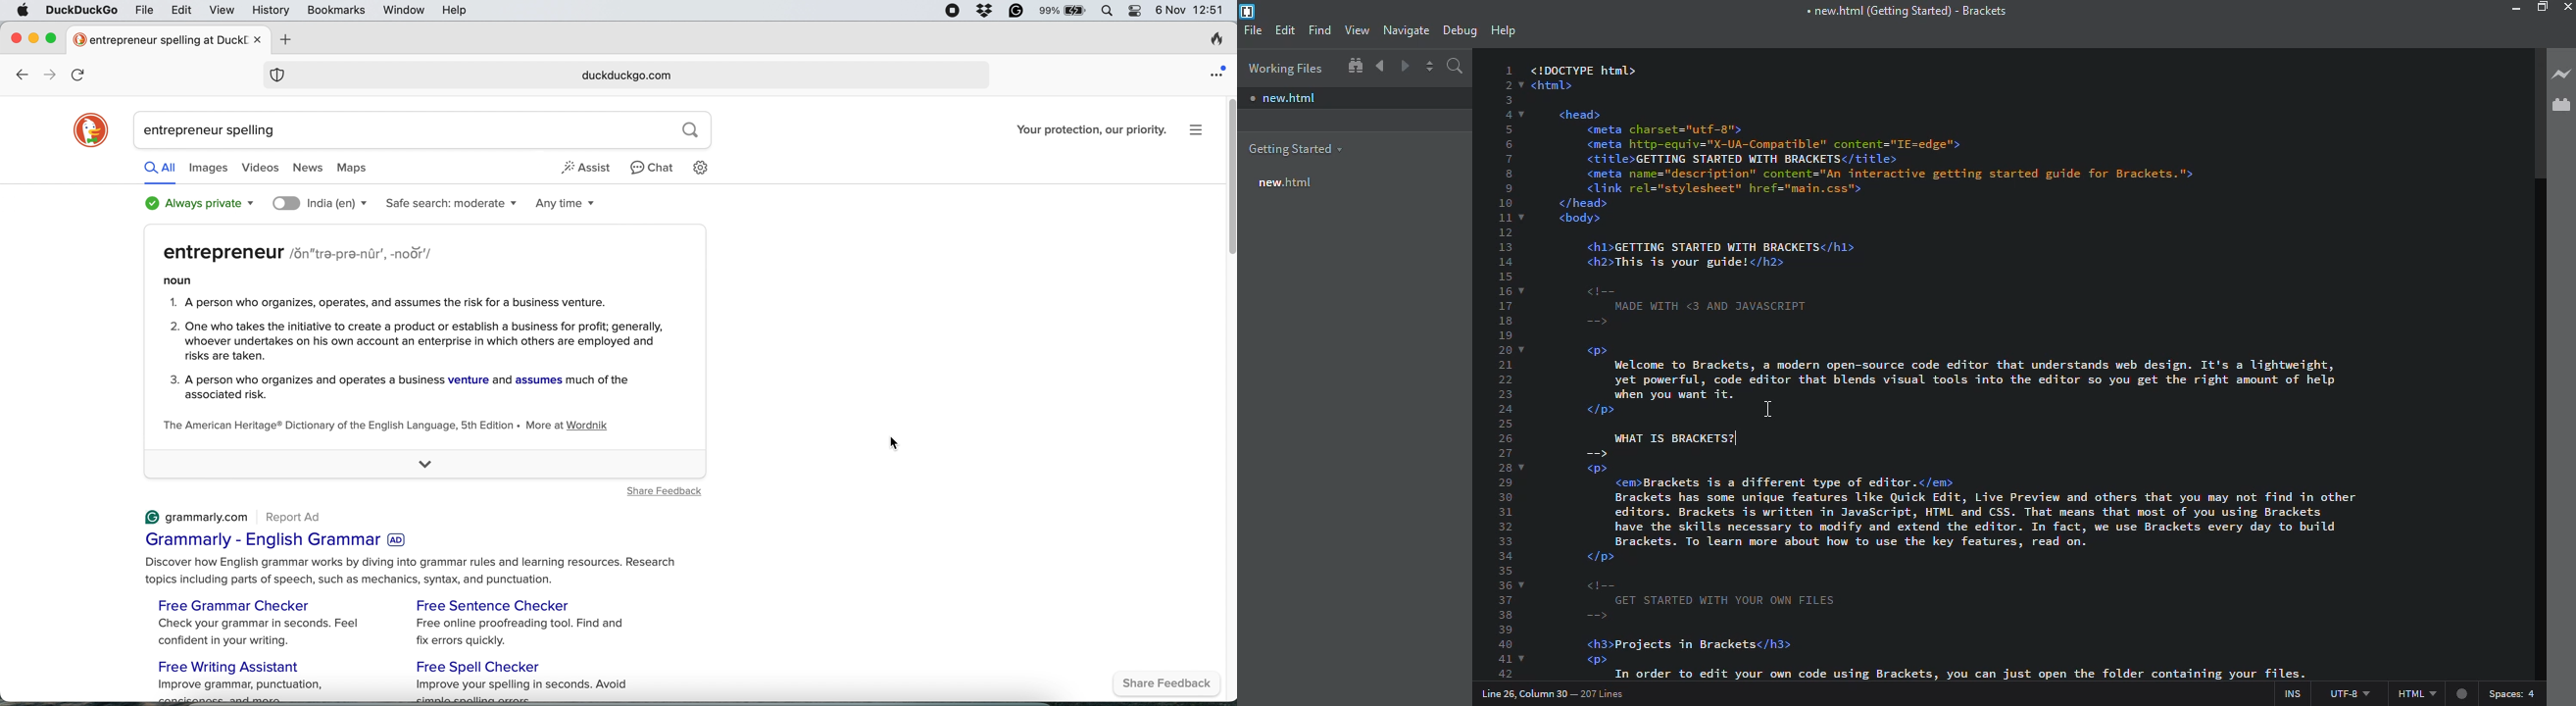 Image resolution: width=2576 pixels, height=728 pixels. I want to click on extension manager, so click(2561, 106).